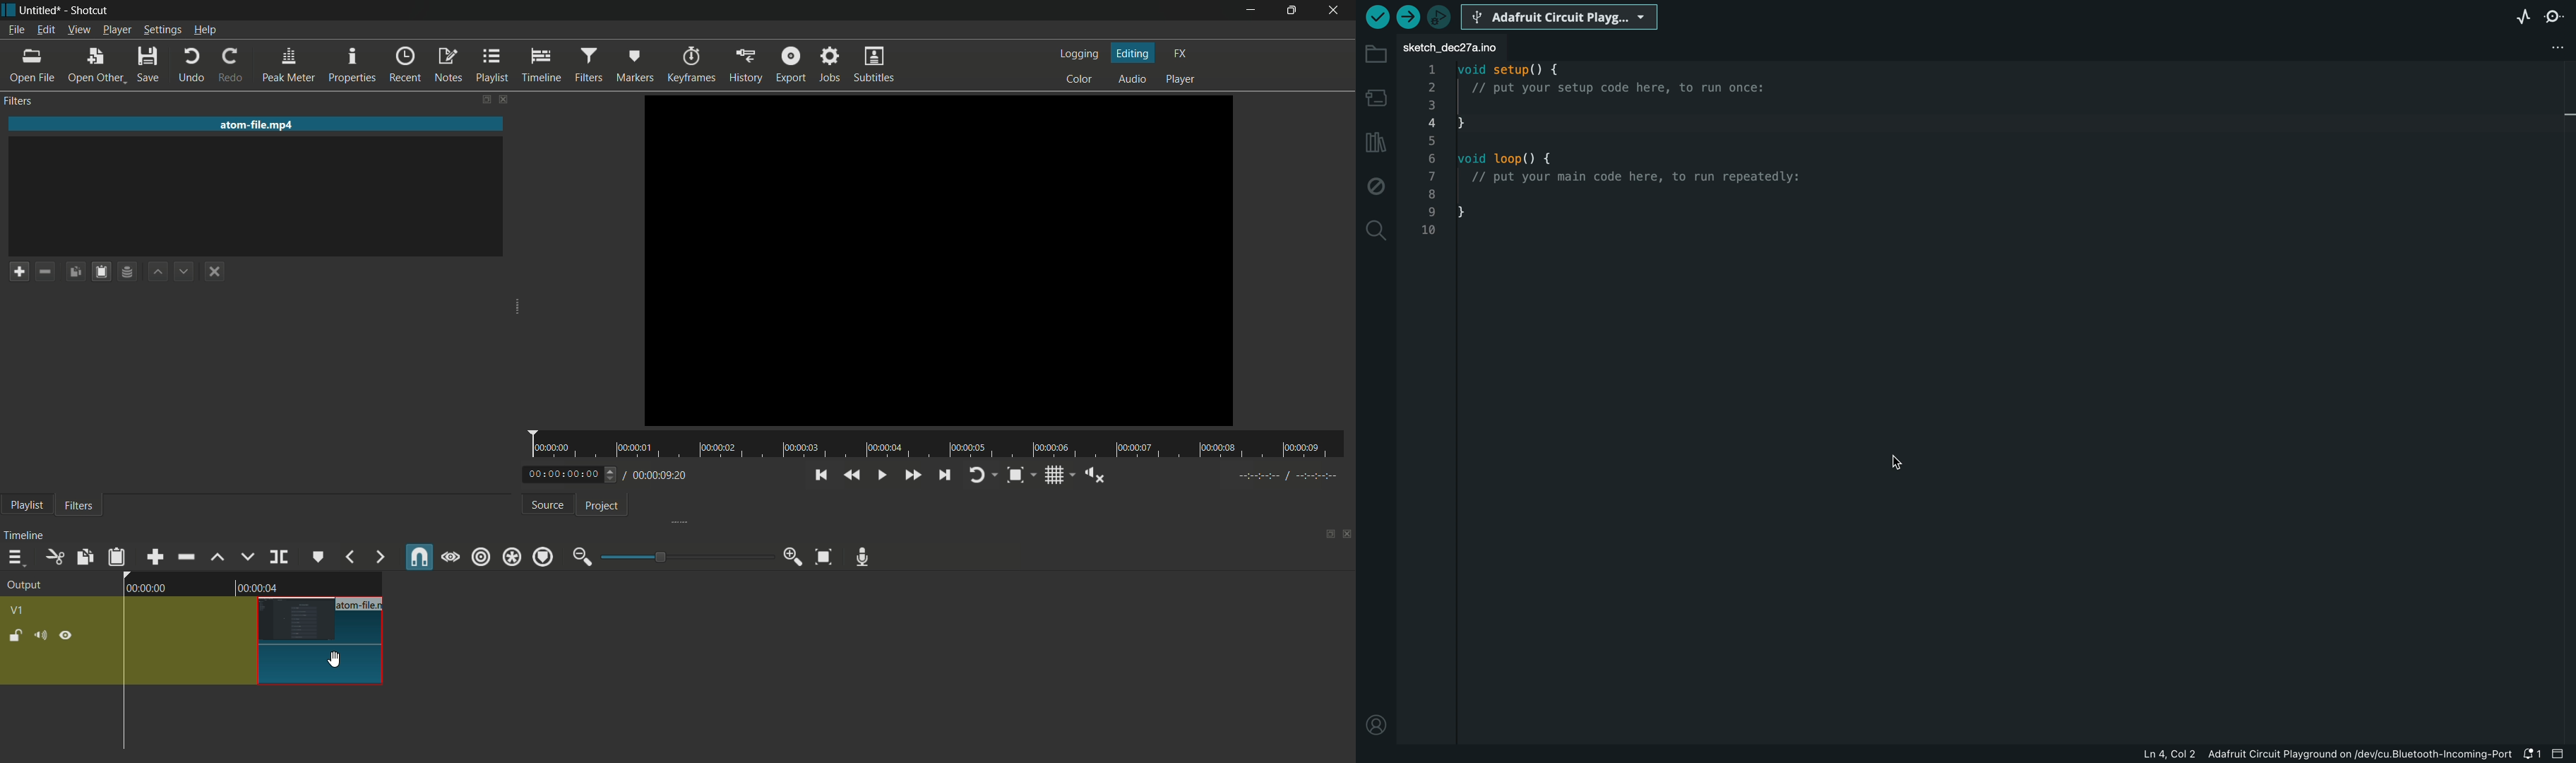 The height and width of the screenshot is (784, 2576). I want to click on move filter down, so click(184, 273).